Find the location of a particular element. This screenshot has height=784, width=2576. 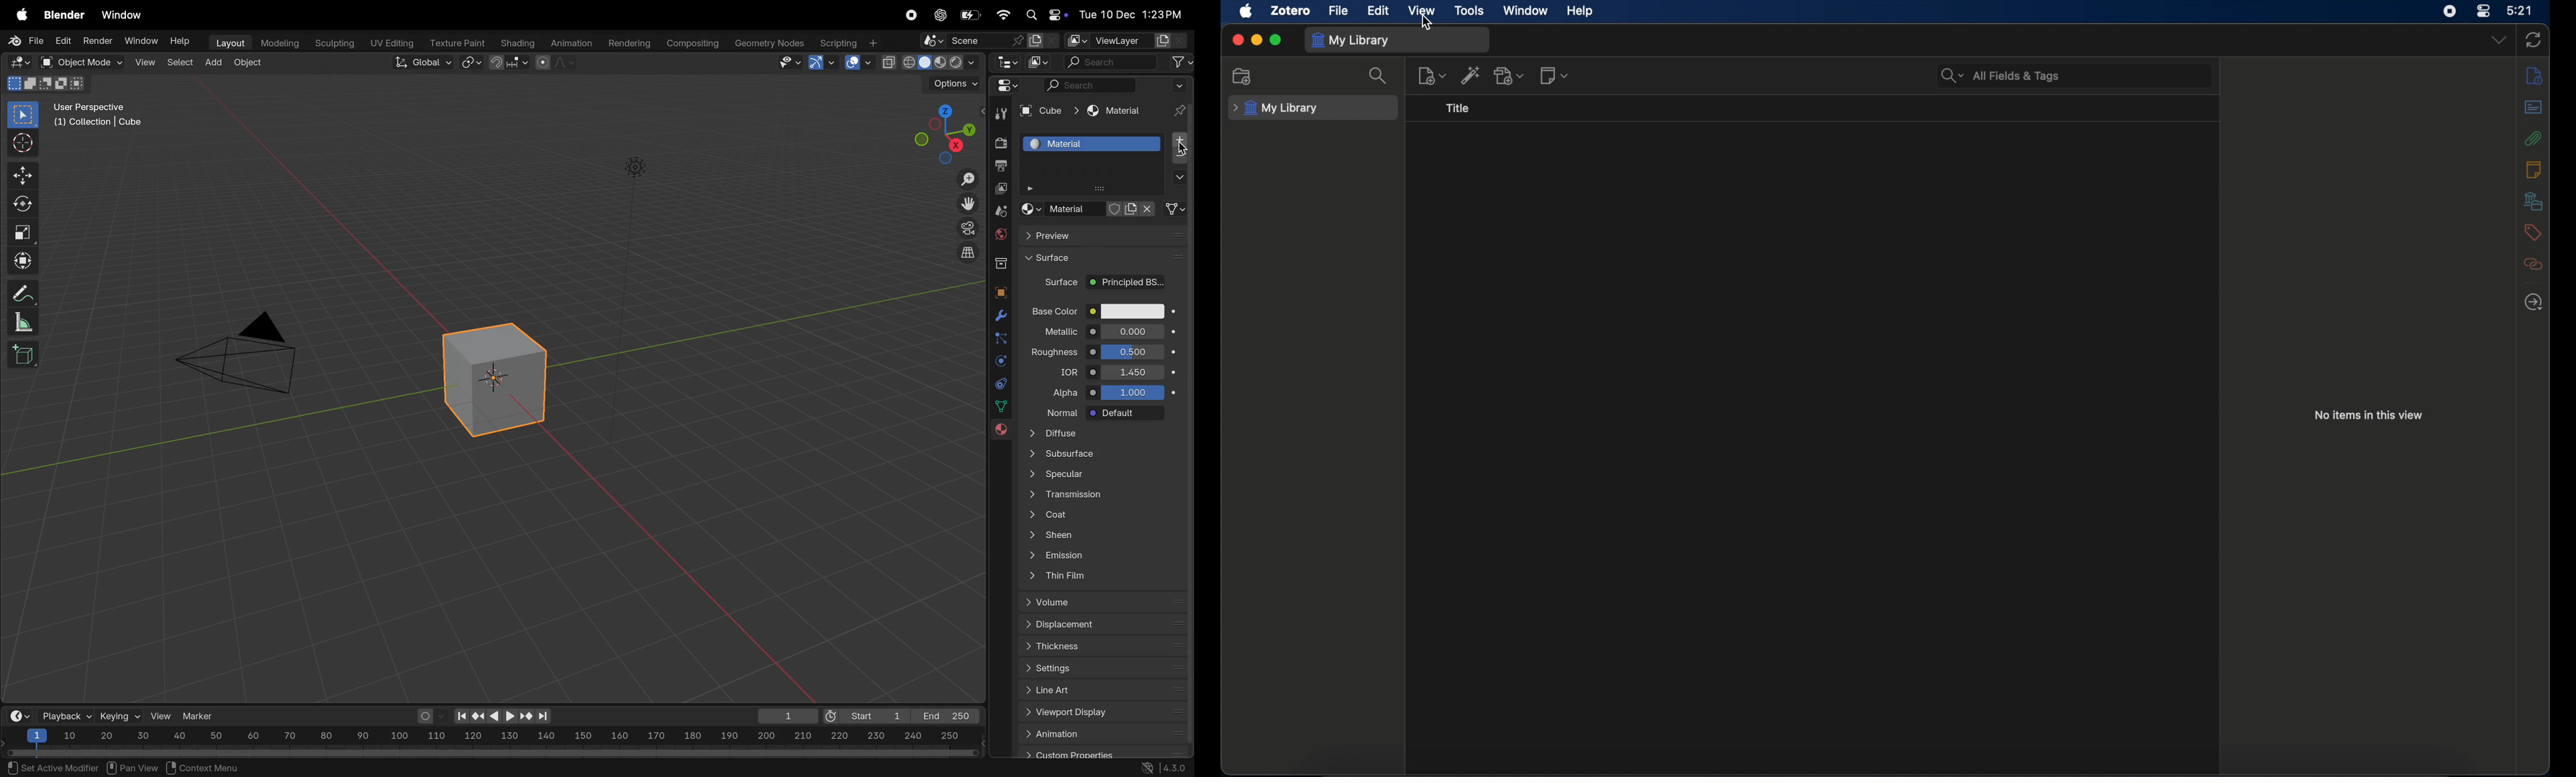

Global is located at coordinates (420, 62).